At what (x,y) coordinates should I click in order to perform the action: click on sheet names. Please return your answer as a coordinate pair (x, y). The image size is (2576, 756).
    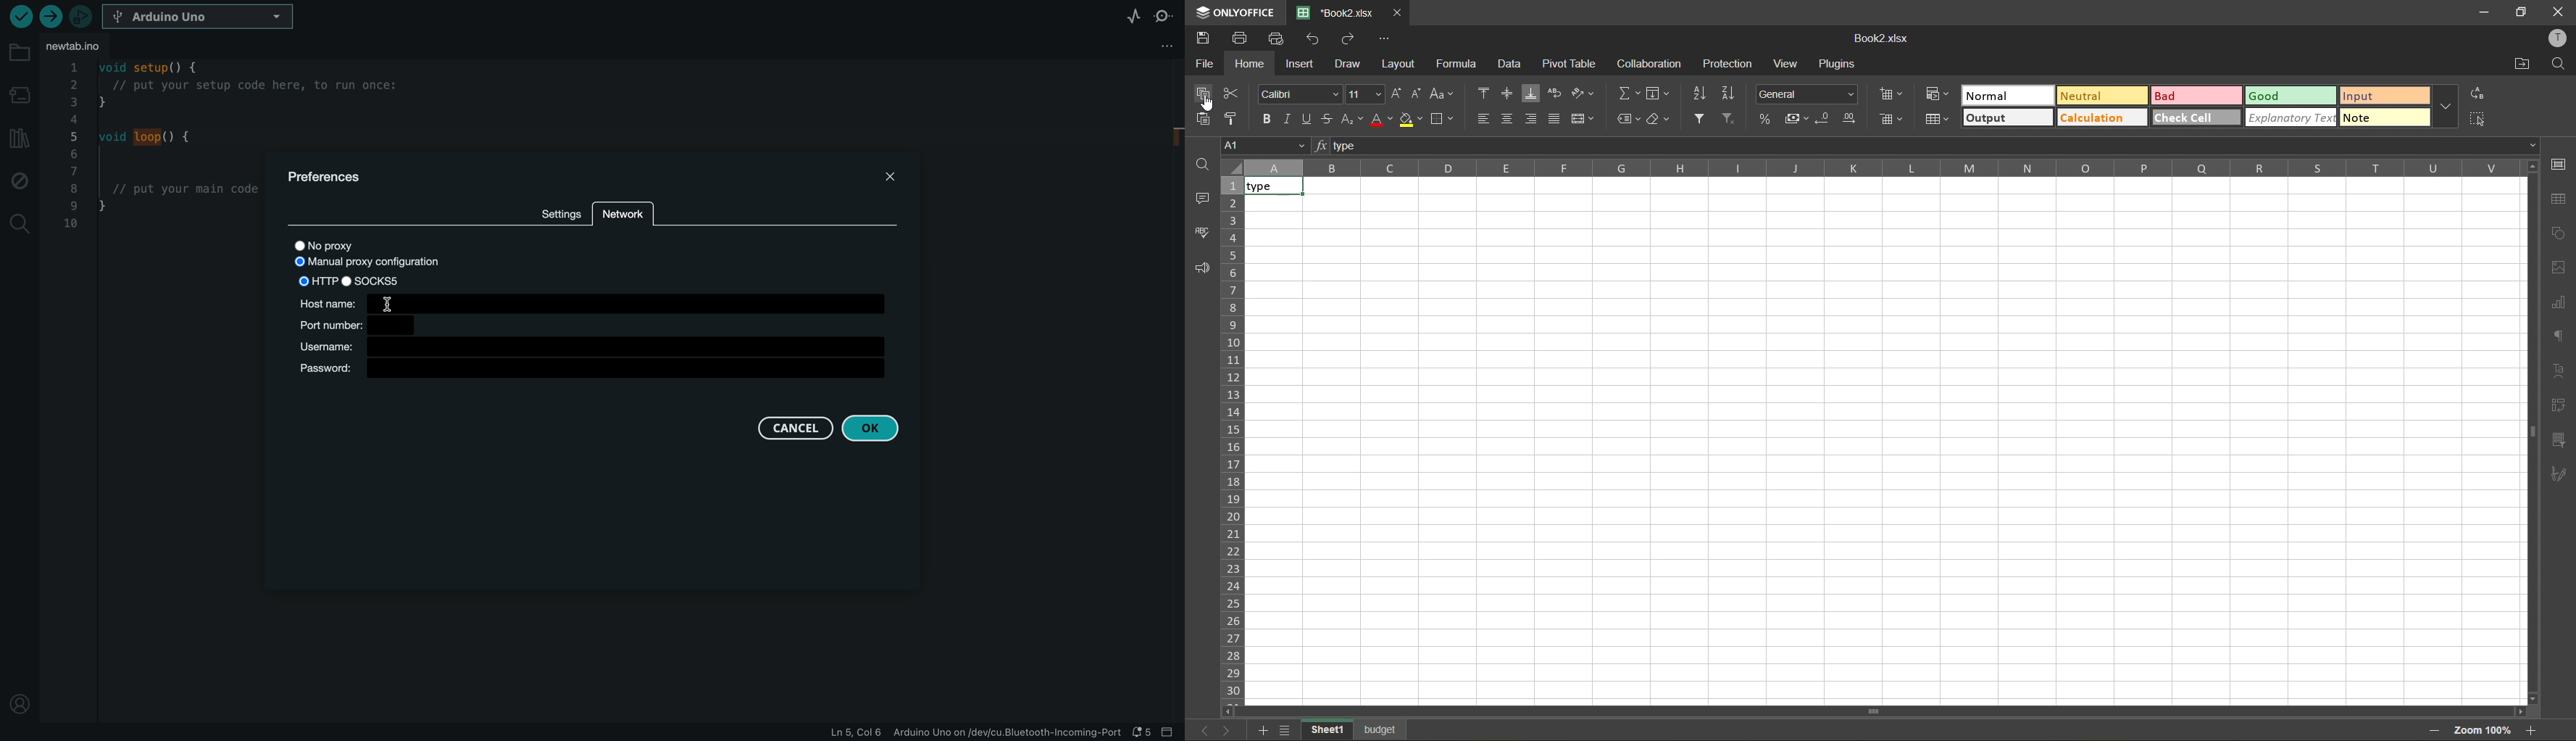
    Looking at the image, I should click on (1355, 729).